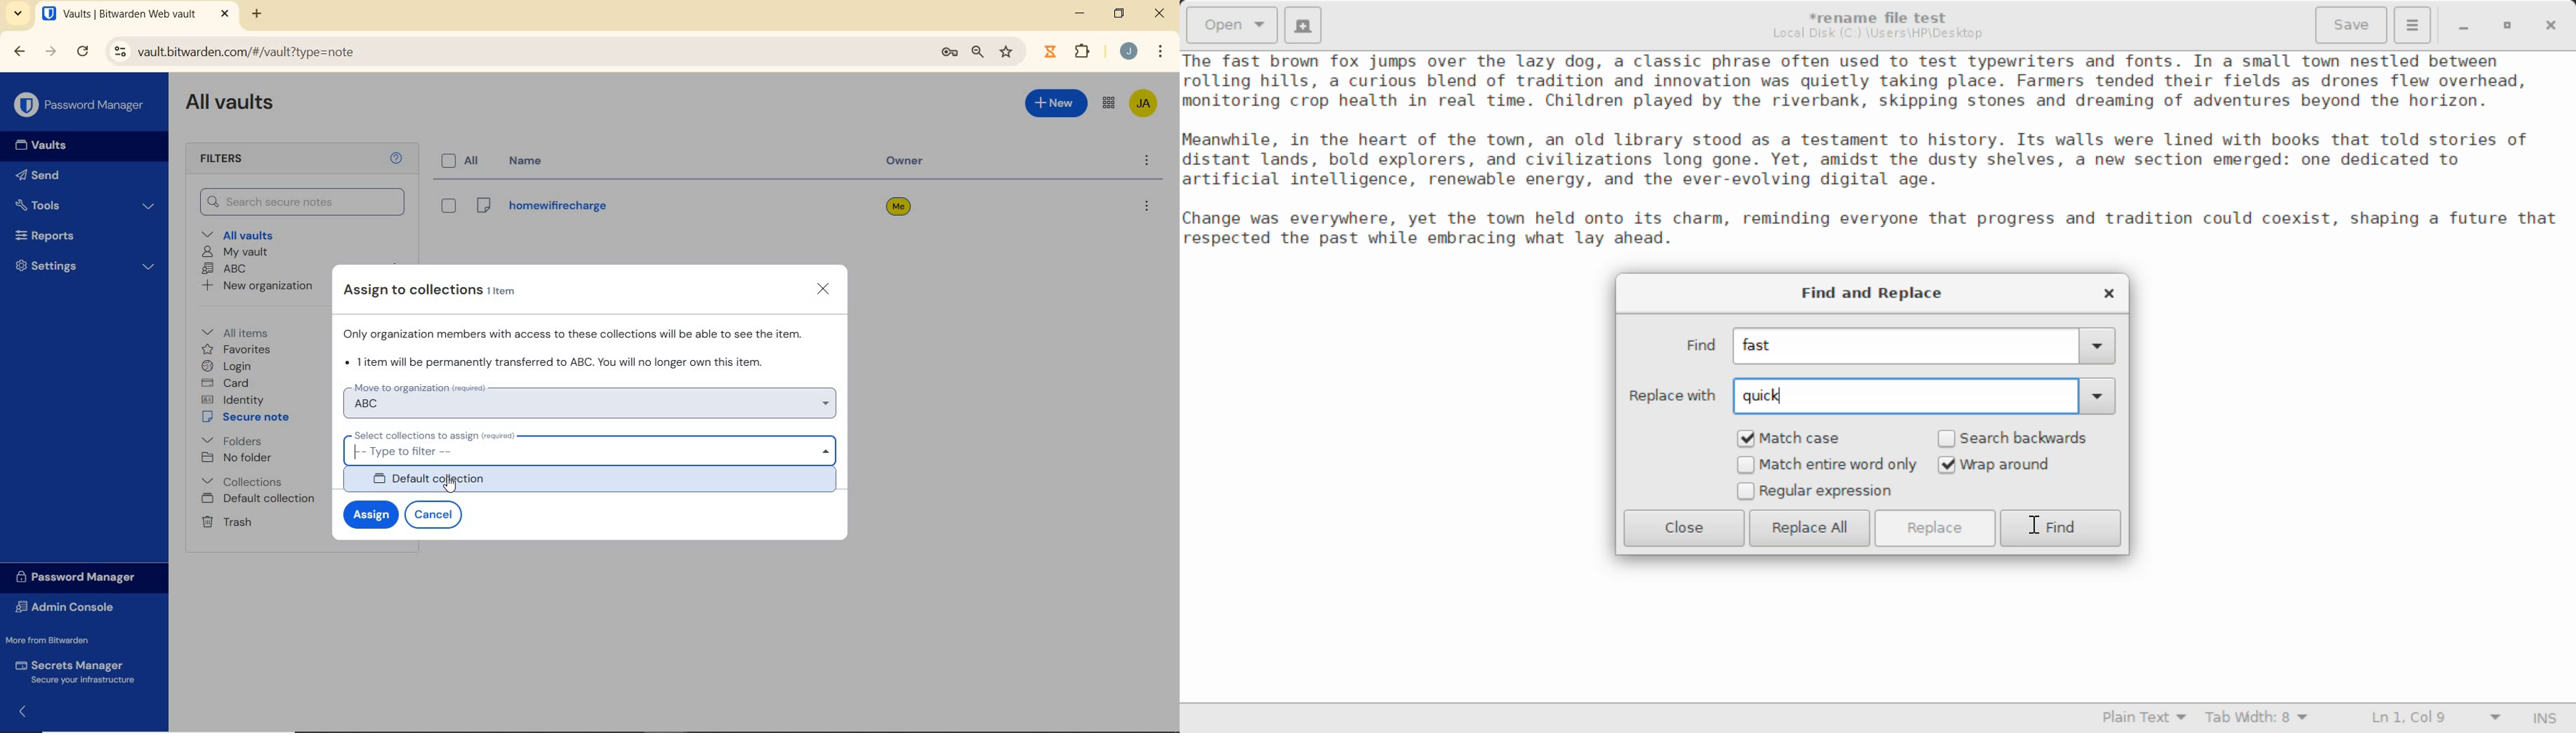 This screenshot has width=2576, height=756. I want to click on My Vault, so click(235, 253).